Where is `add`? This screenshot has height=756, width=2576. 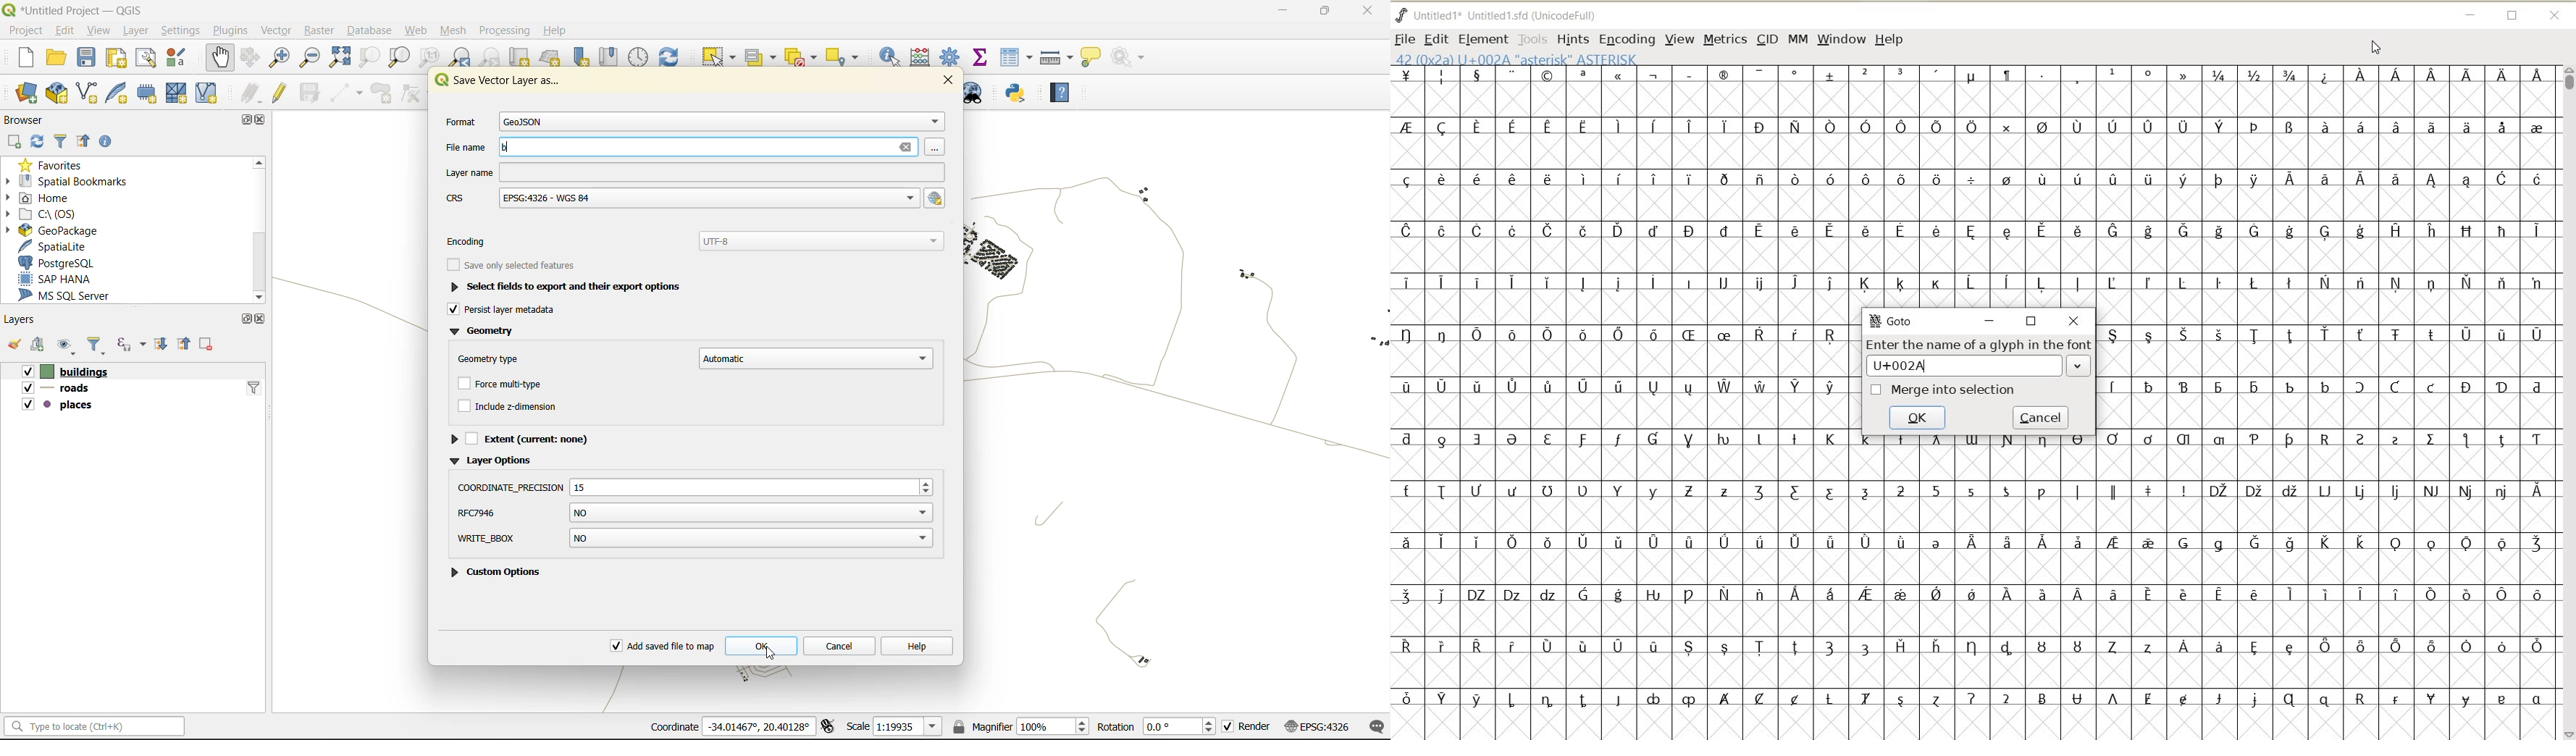
add is located at coordinates (17, 140).